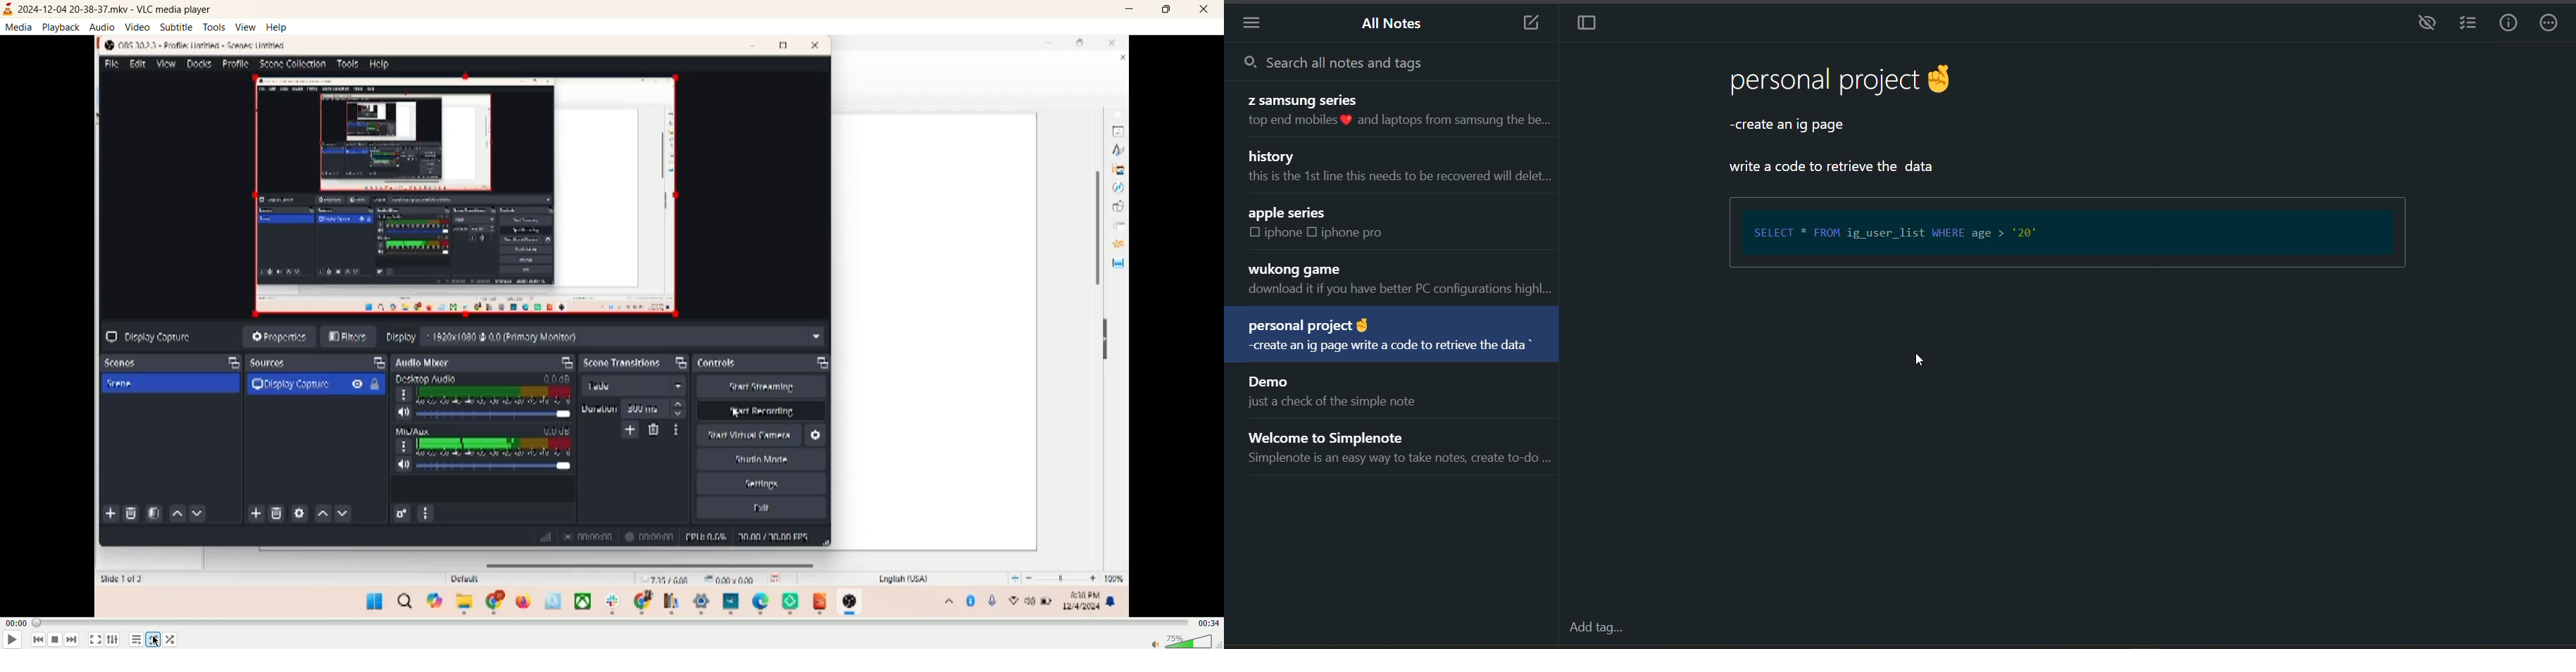 This screenshot has height=672, width=2576. What do you see at coordinates (1256, 23) in the screenshot?
I see `menu` at bounding box center [1256, 23].